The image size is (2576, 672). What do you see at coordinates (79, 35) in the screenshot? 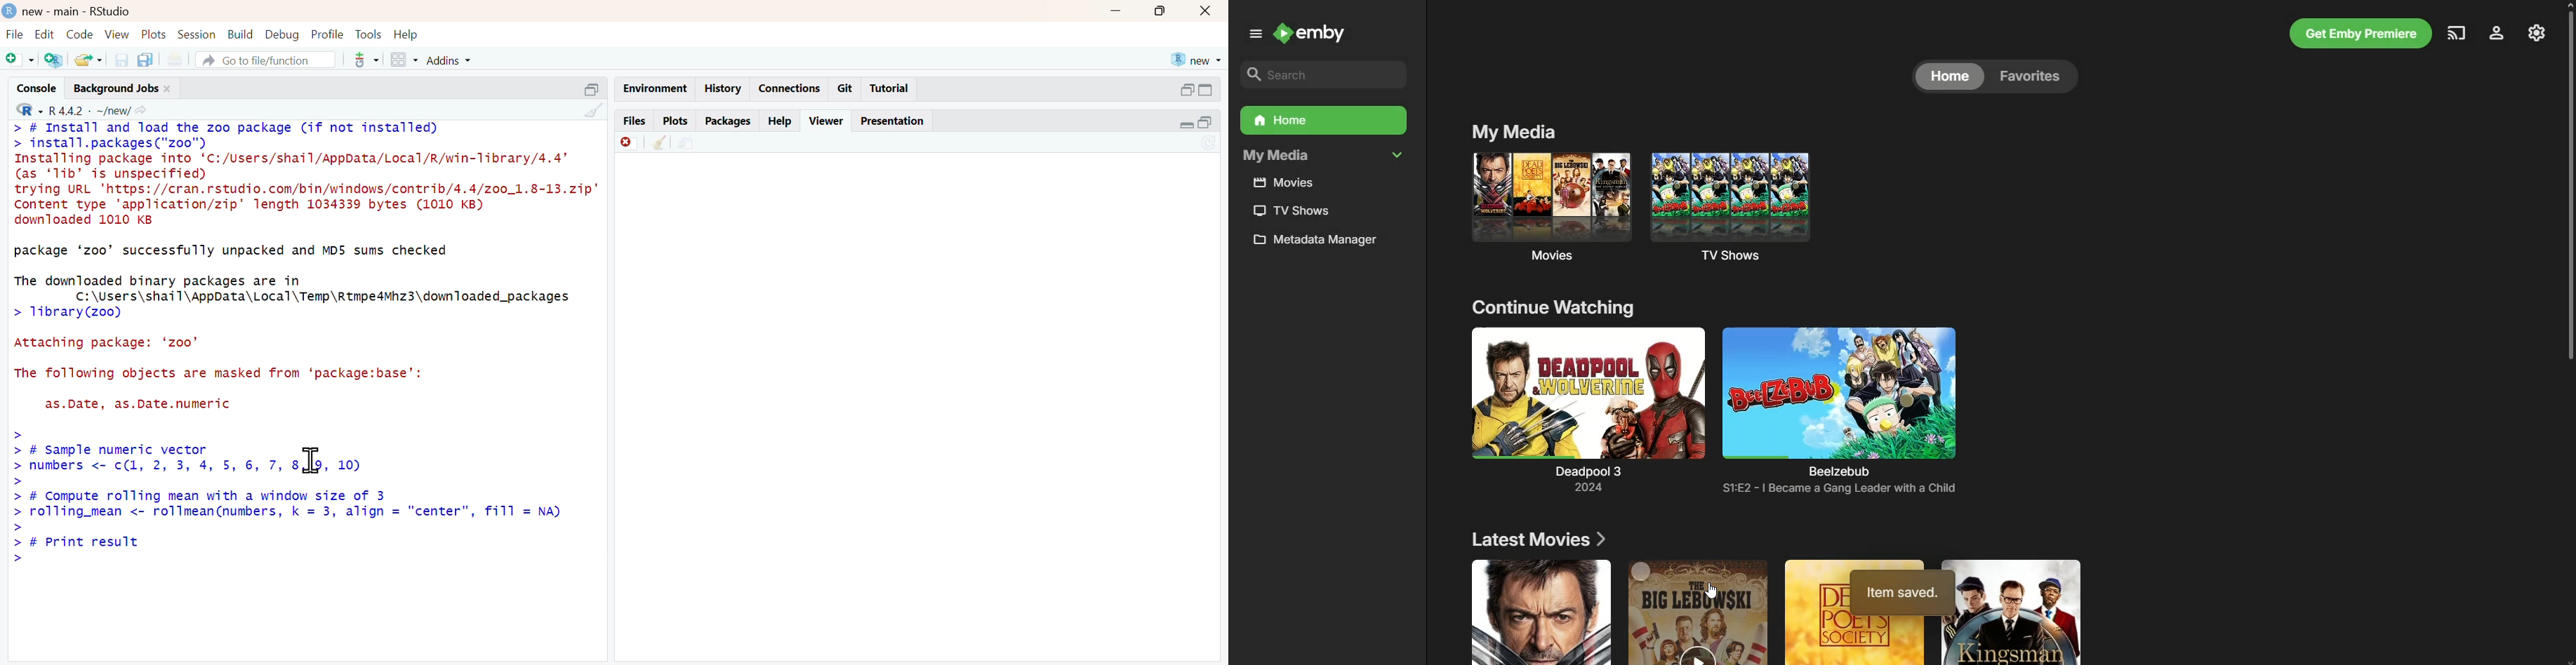
I see `code` at bounding box center [79, 35].